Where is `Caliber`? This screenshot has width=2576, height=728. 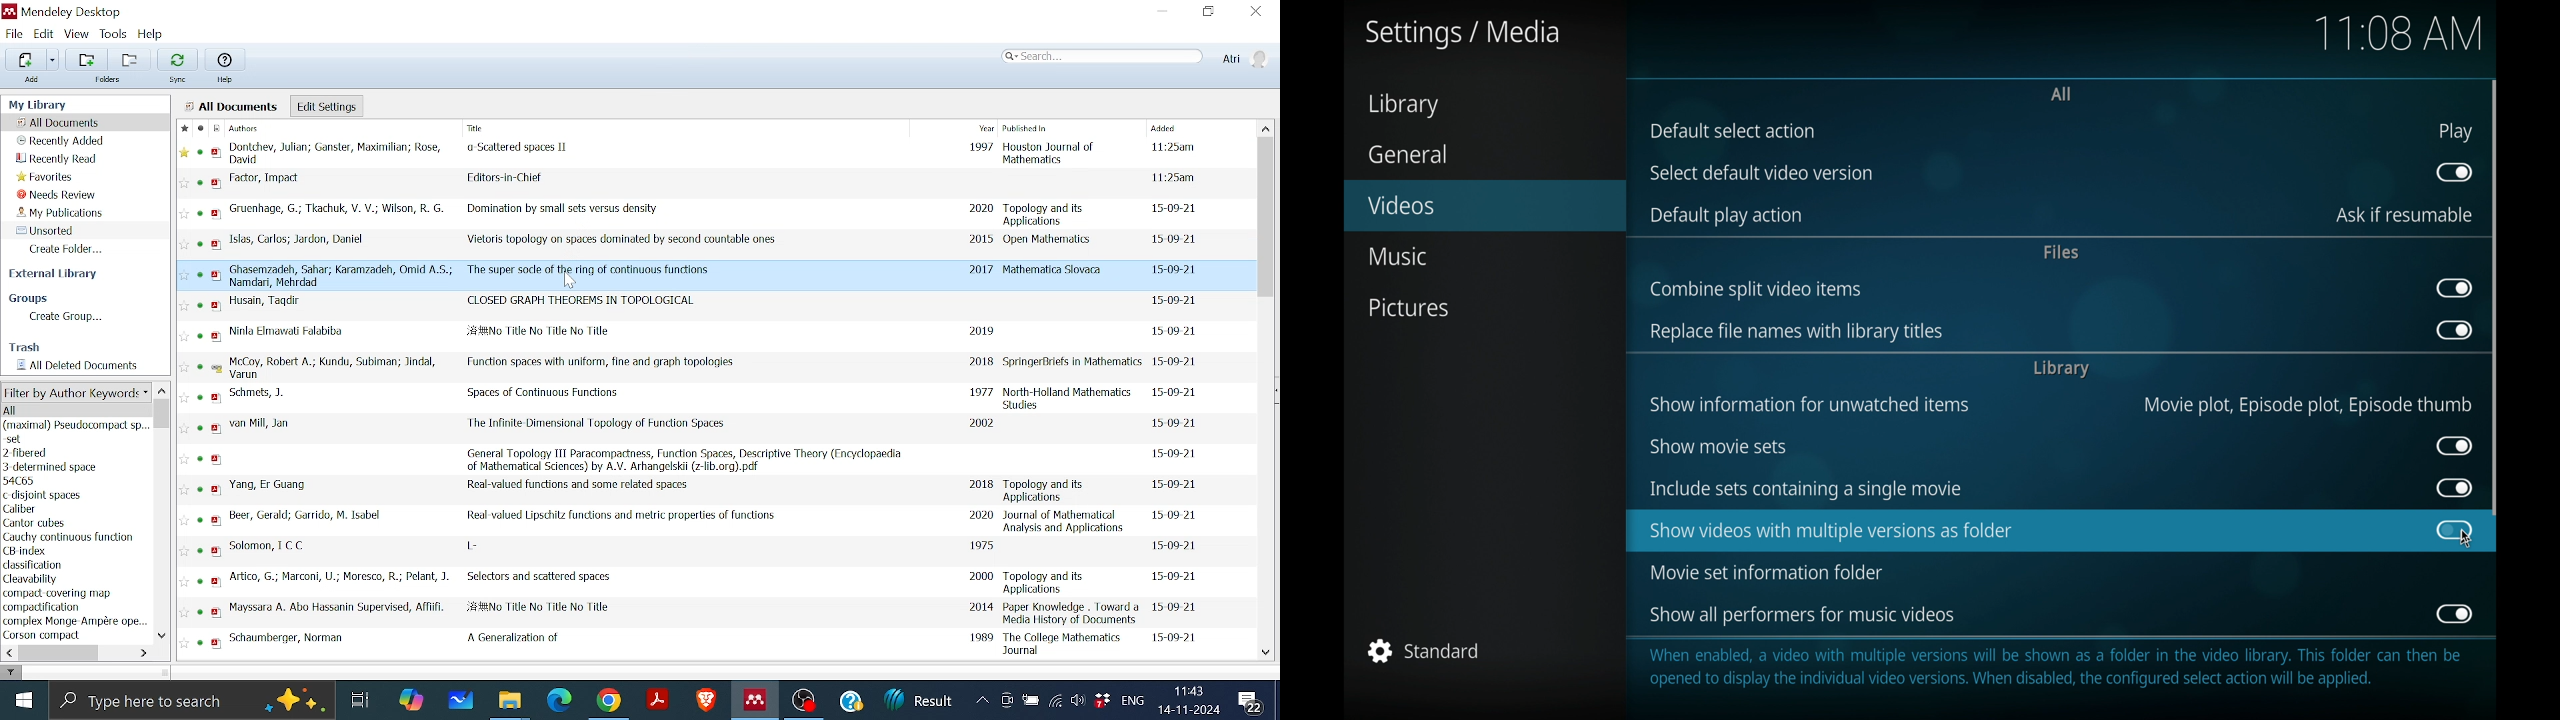
Caliber is located at coordinates (21, 510).